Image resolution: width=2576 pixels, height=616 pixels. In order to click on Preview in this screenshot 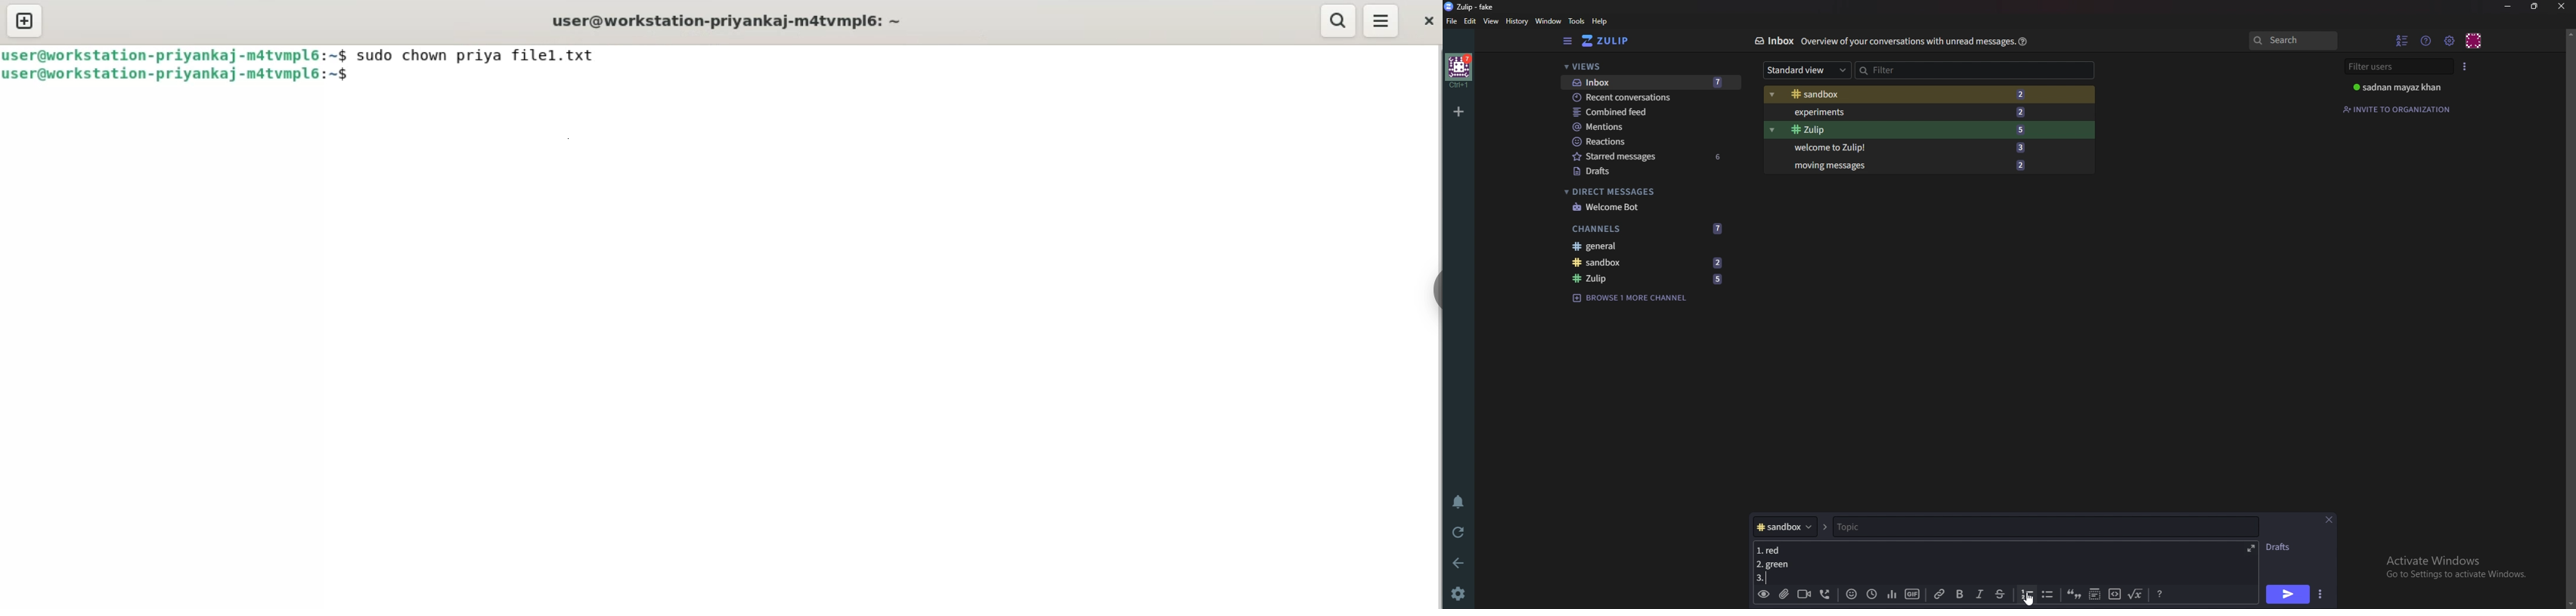, I will do `click(1764, 594)`.